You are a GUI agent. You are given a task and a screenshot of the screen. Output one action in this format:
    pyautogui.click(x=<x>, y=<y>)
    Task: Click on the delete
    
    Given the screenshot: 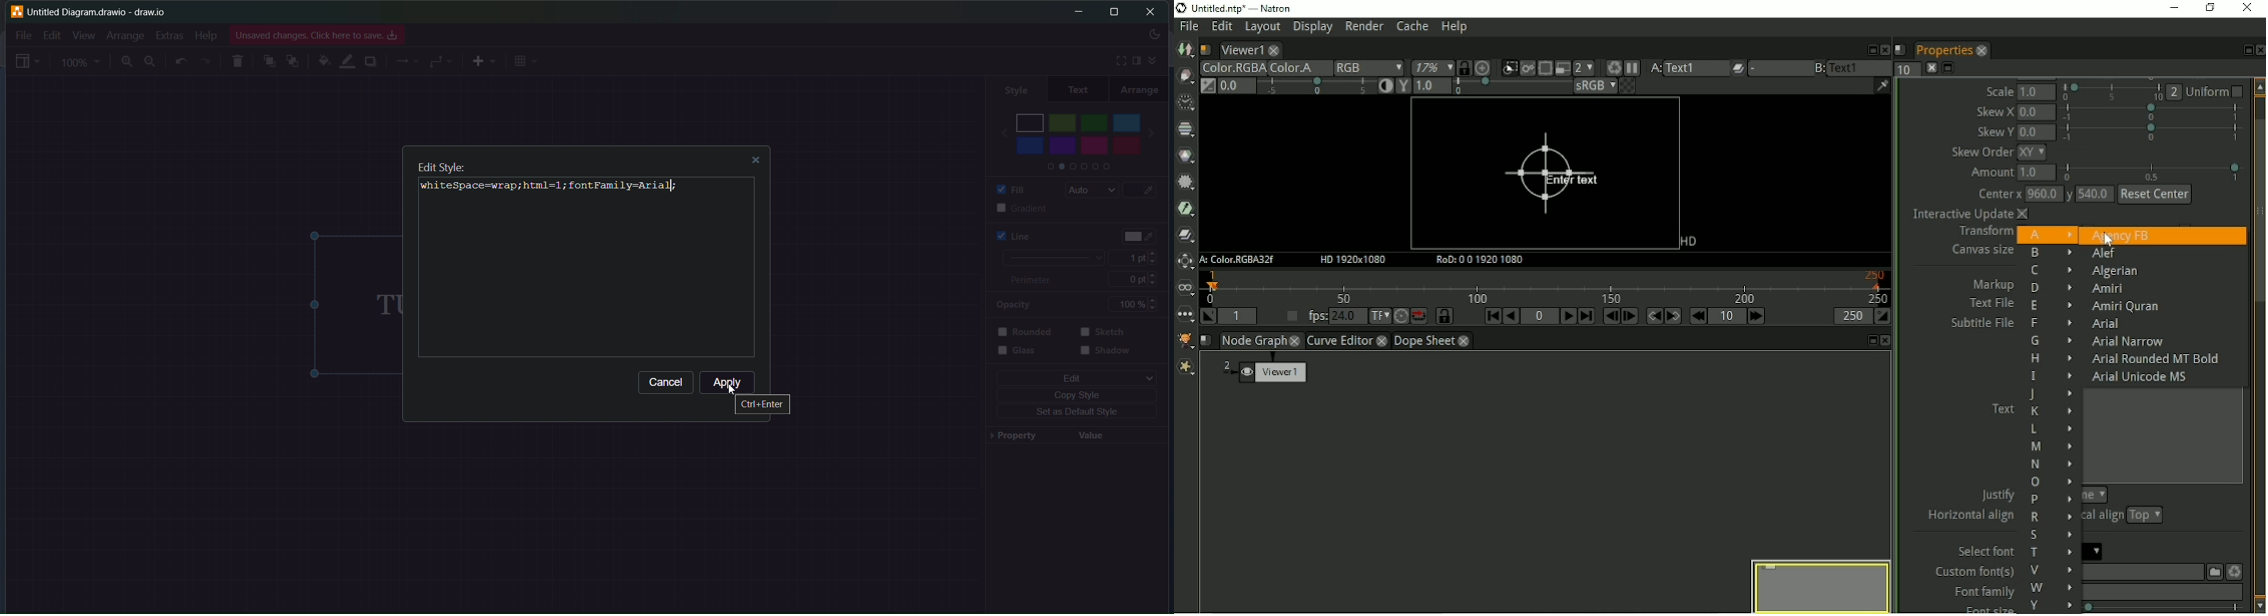 What is the action you would take?
    pyautogui.click(x=239, y=59)
    